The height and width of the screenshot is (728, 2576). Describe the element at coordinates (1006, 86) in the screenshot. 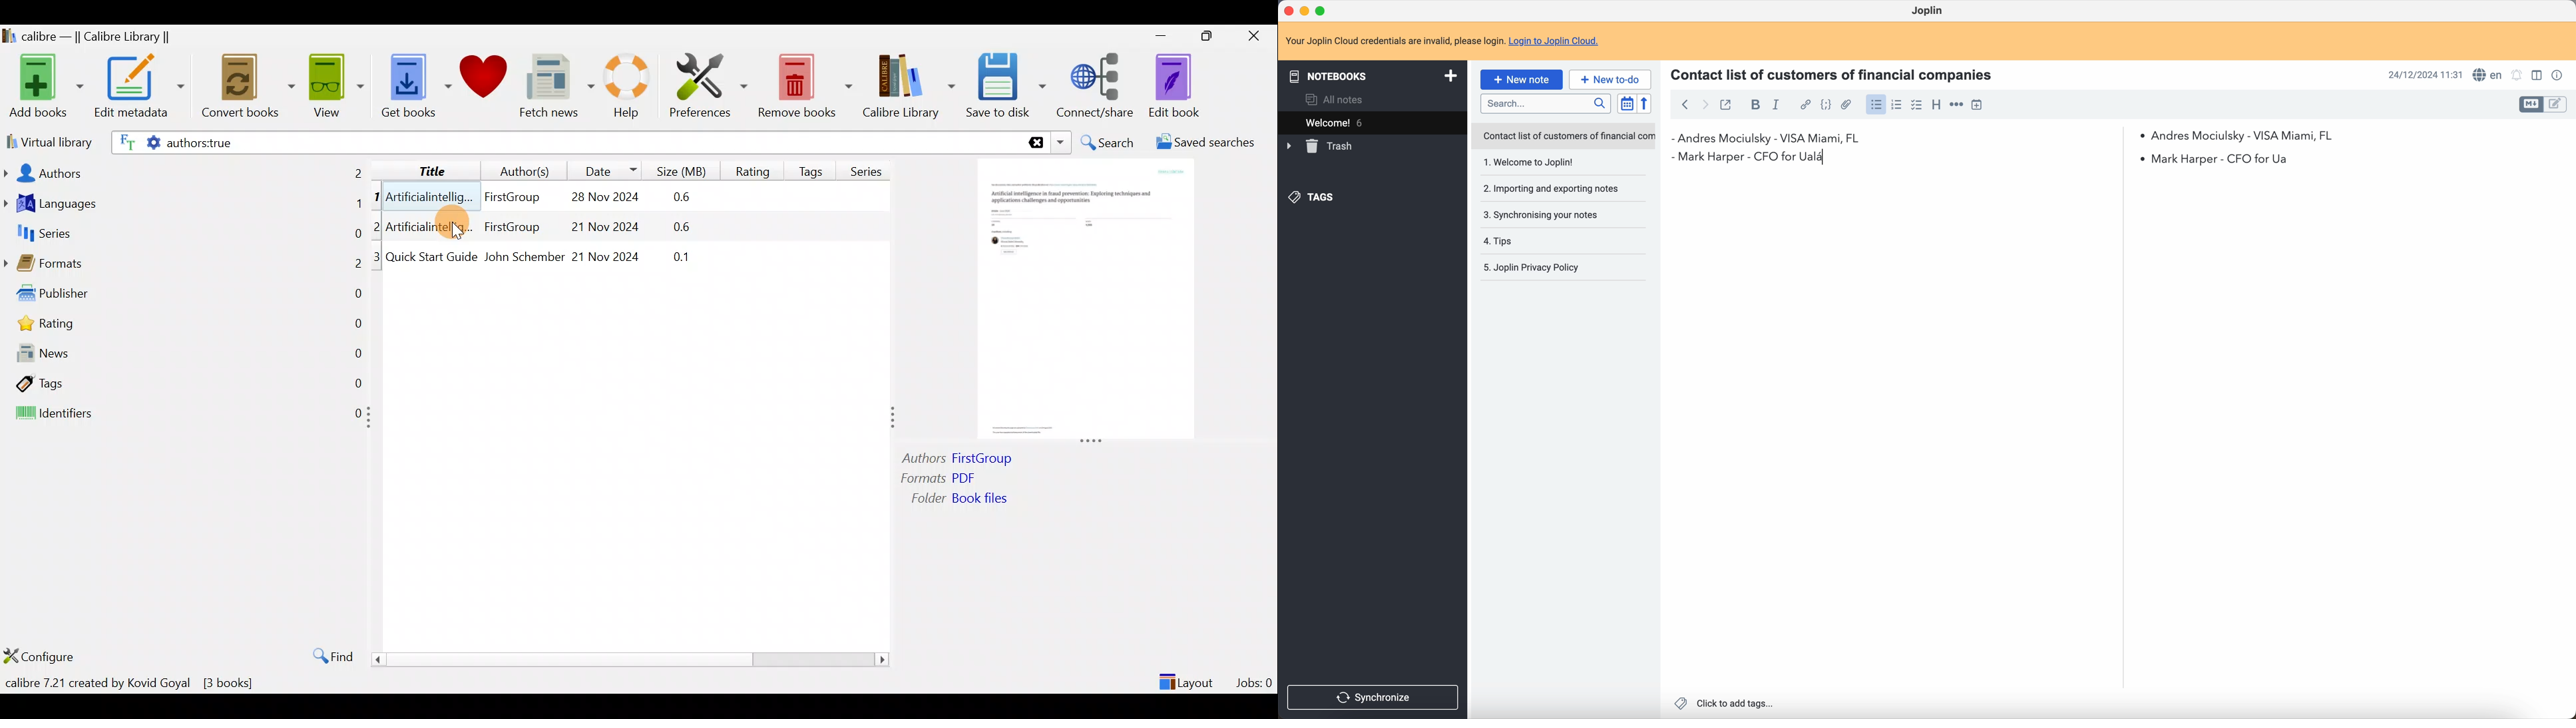

I see `Save to disk` at that location.